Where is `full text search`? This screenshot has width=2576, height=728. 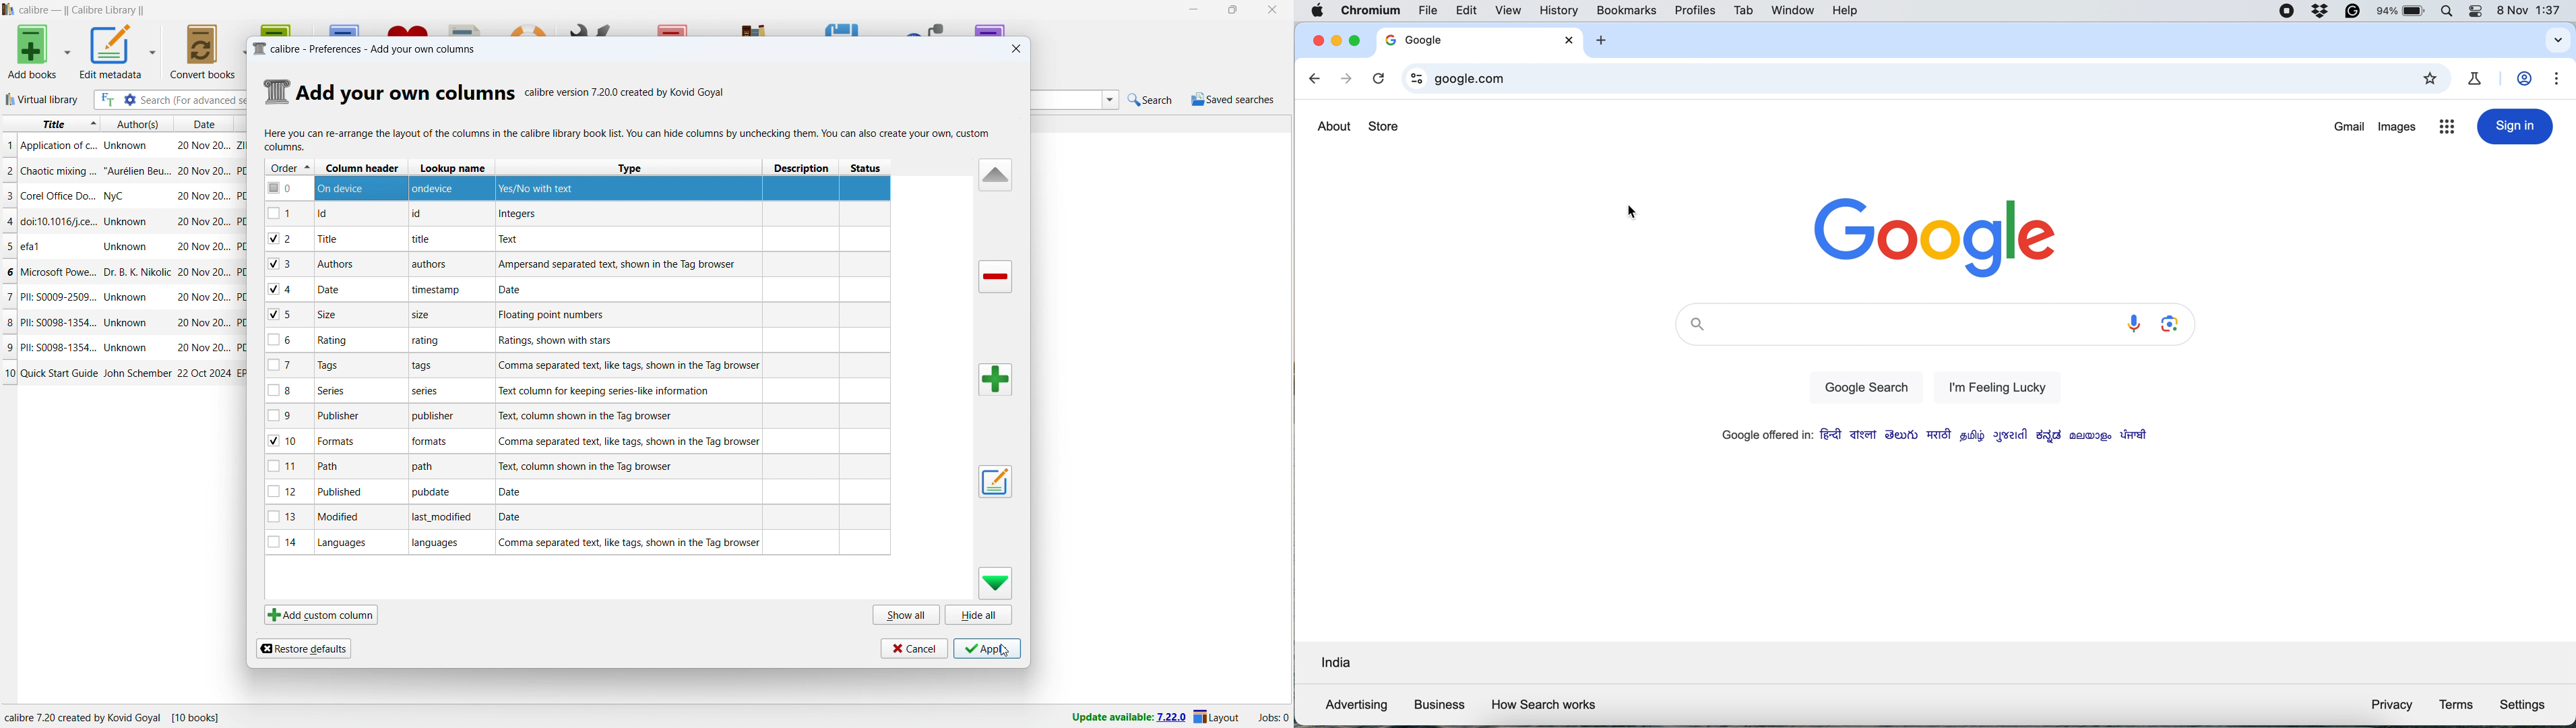 full text search is located at coordinates (105, 100).